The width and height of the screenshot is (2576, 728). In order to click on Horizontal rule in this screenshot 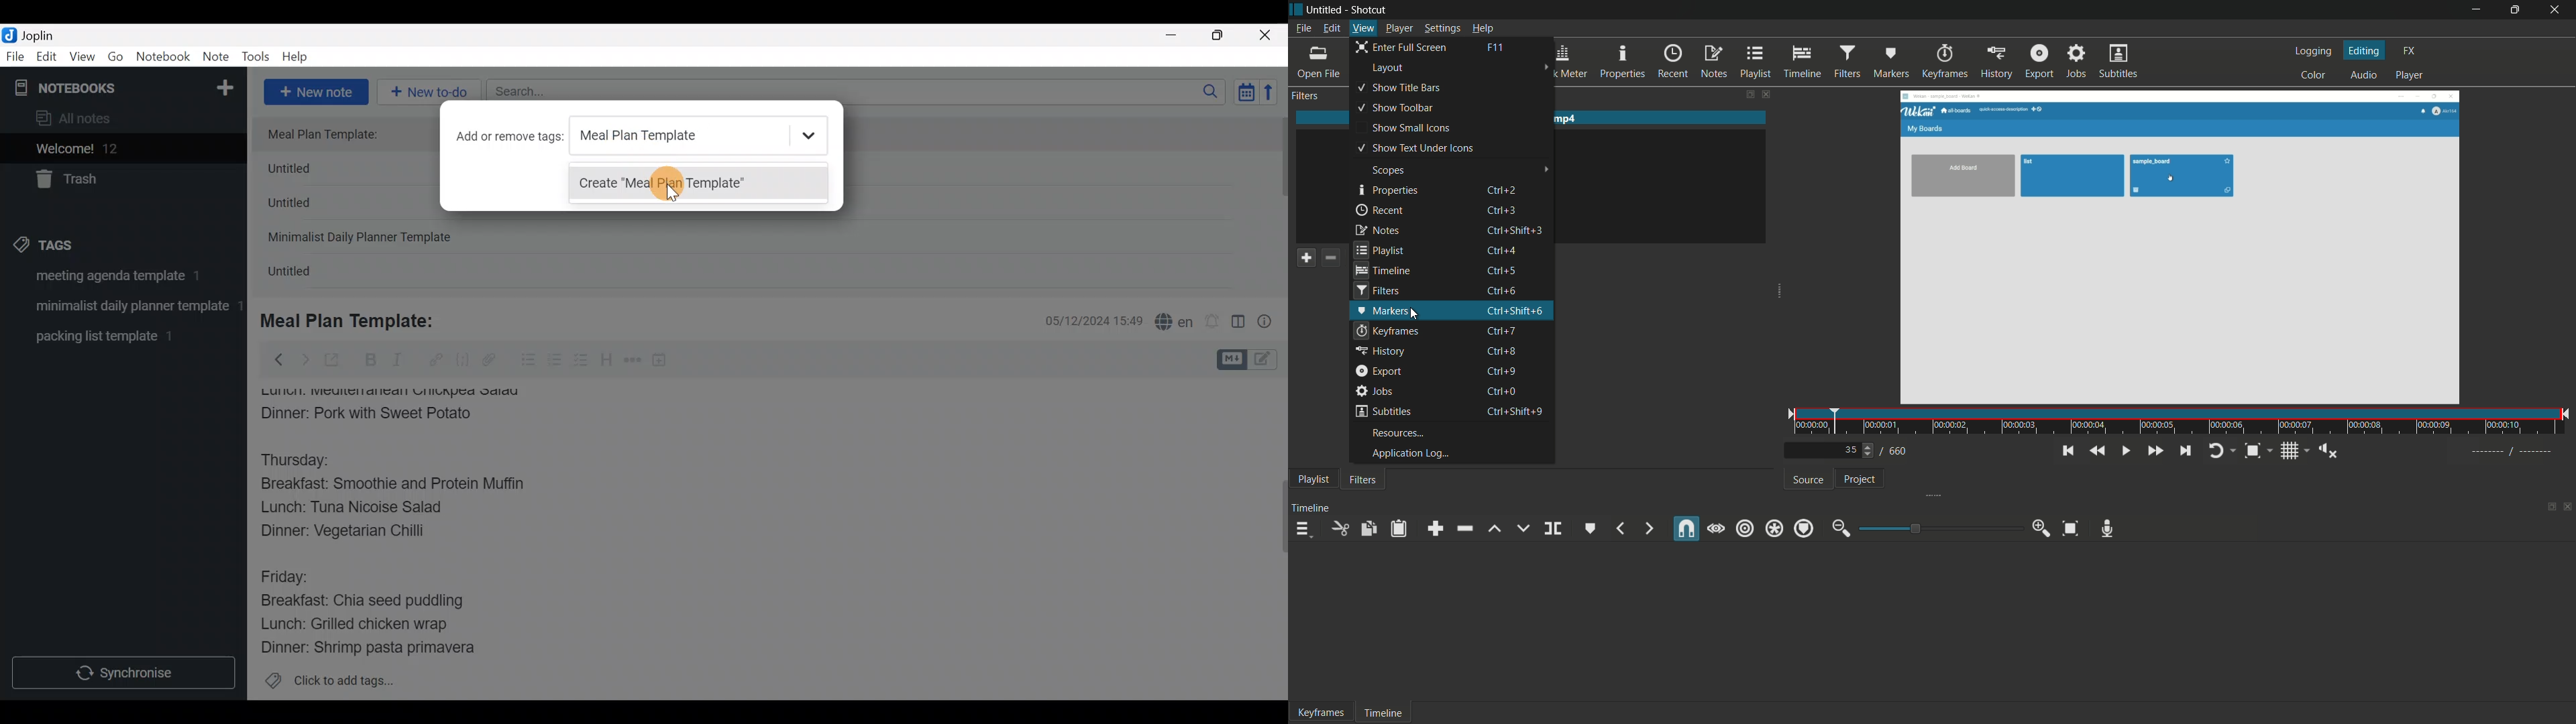, I will do `click(633, 361)`.